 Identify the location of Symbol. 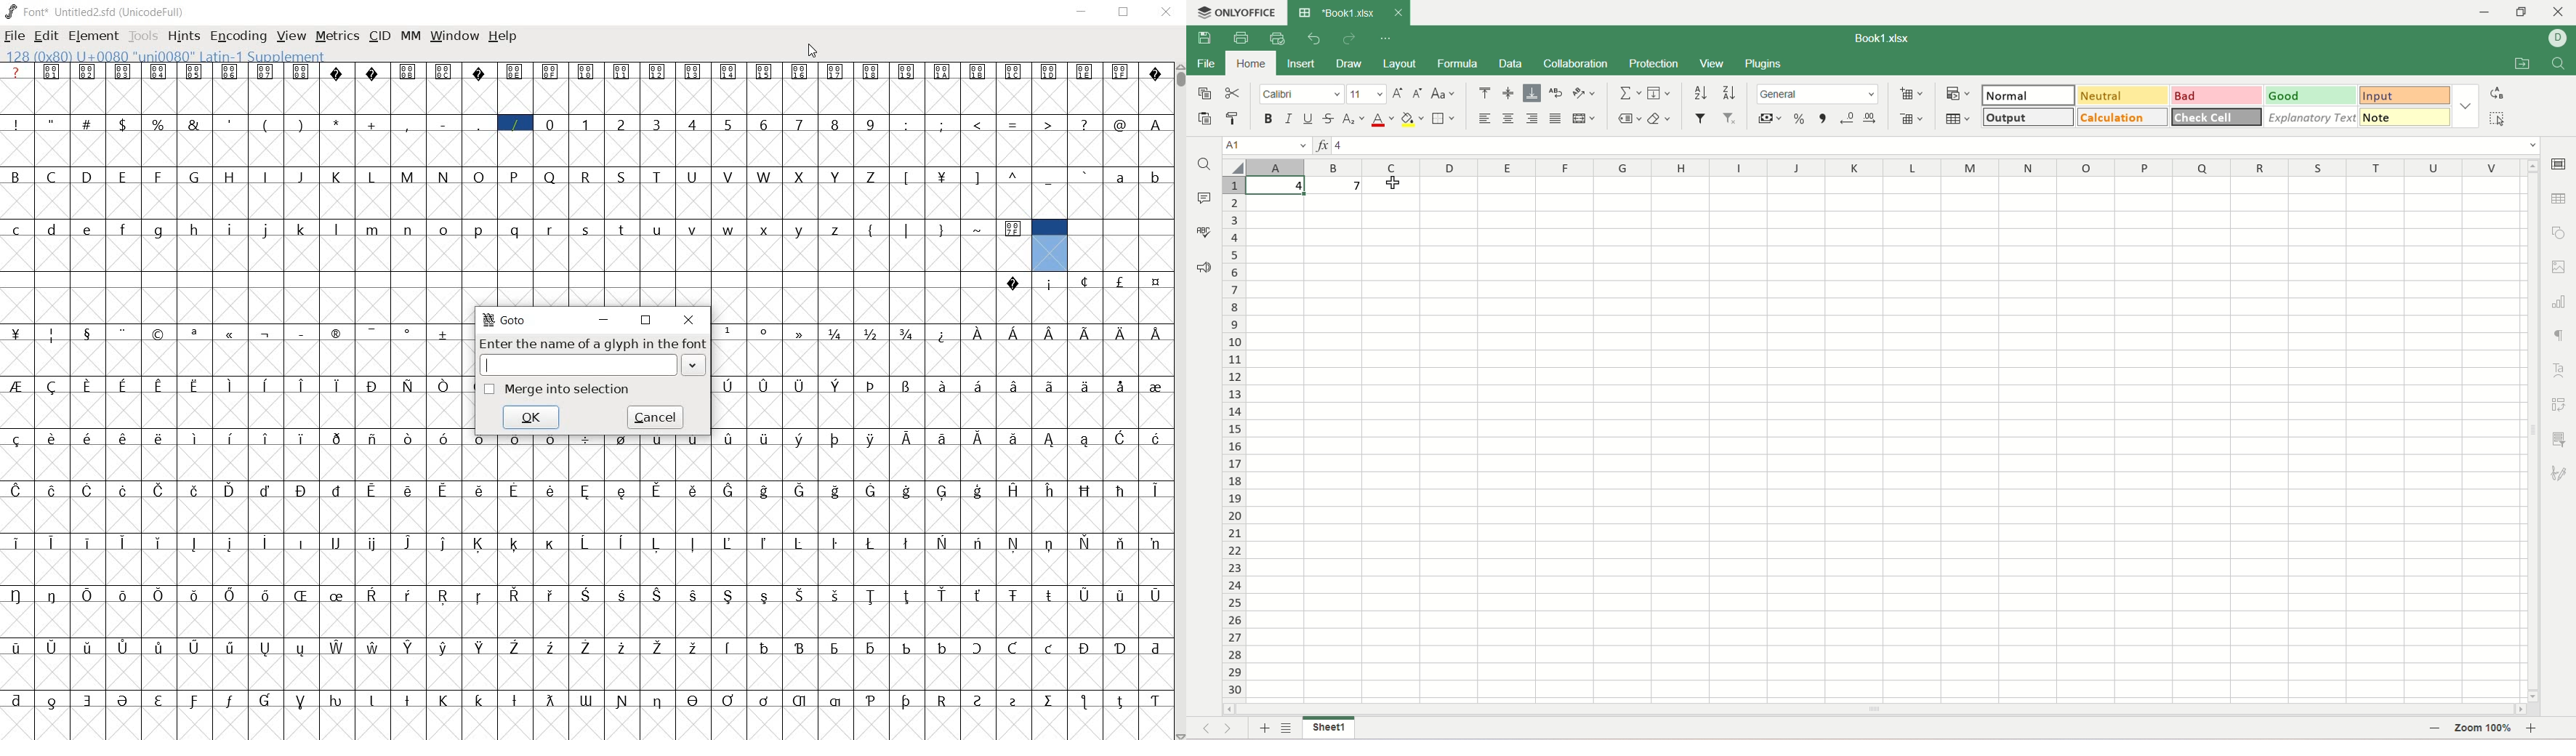
(1015, 544).